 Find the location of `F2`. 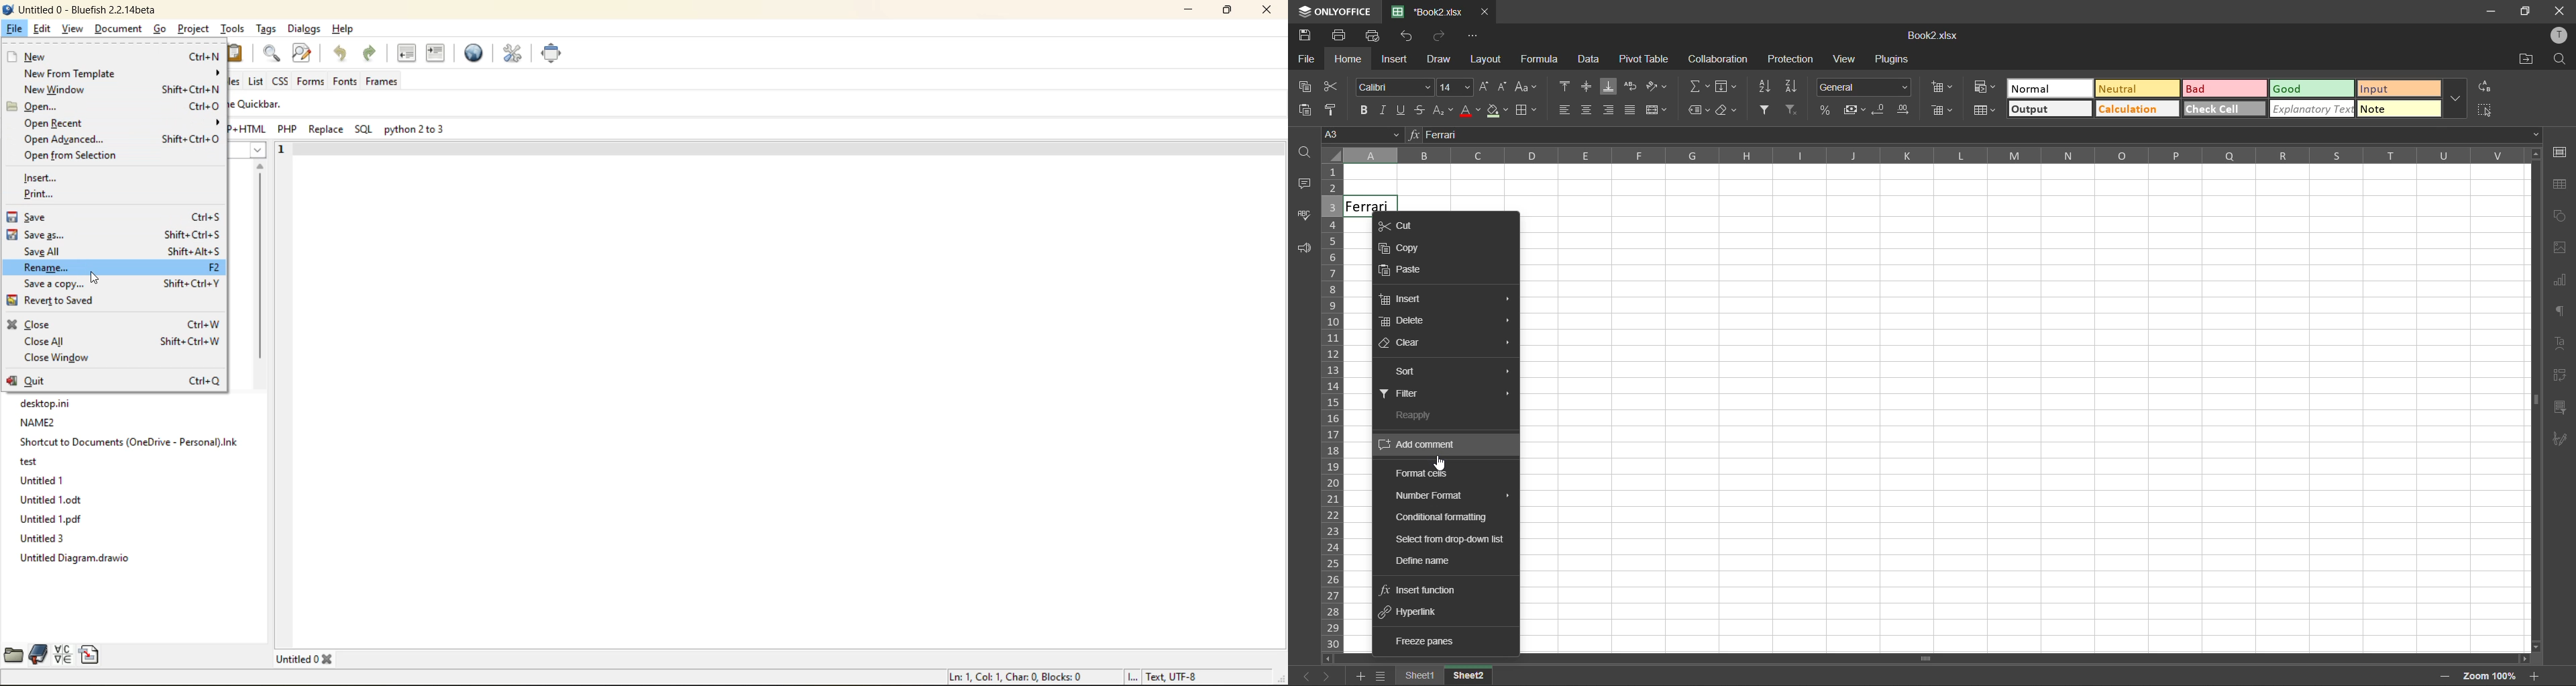

F2 is located at coordinates (215, 265).